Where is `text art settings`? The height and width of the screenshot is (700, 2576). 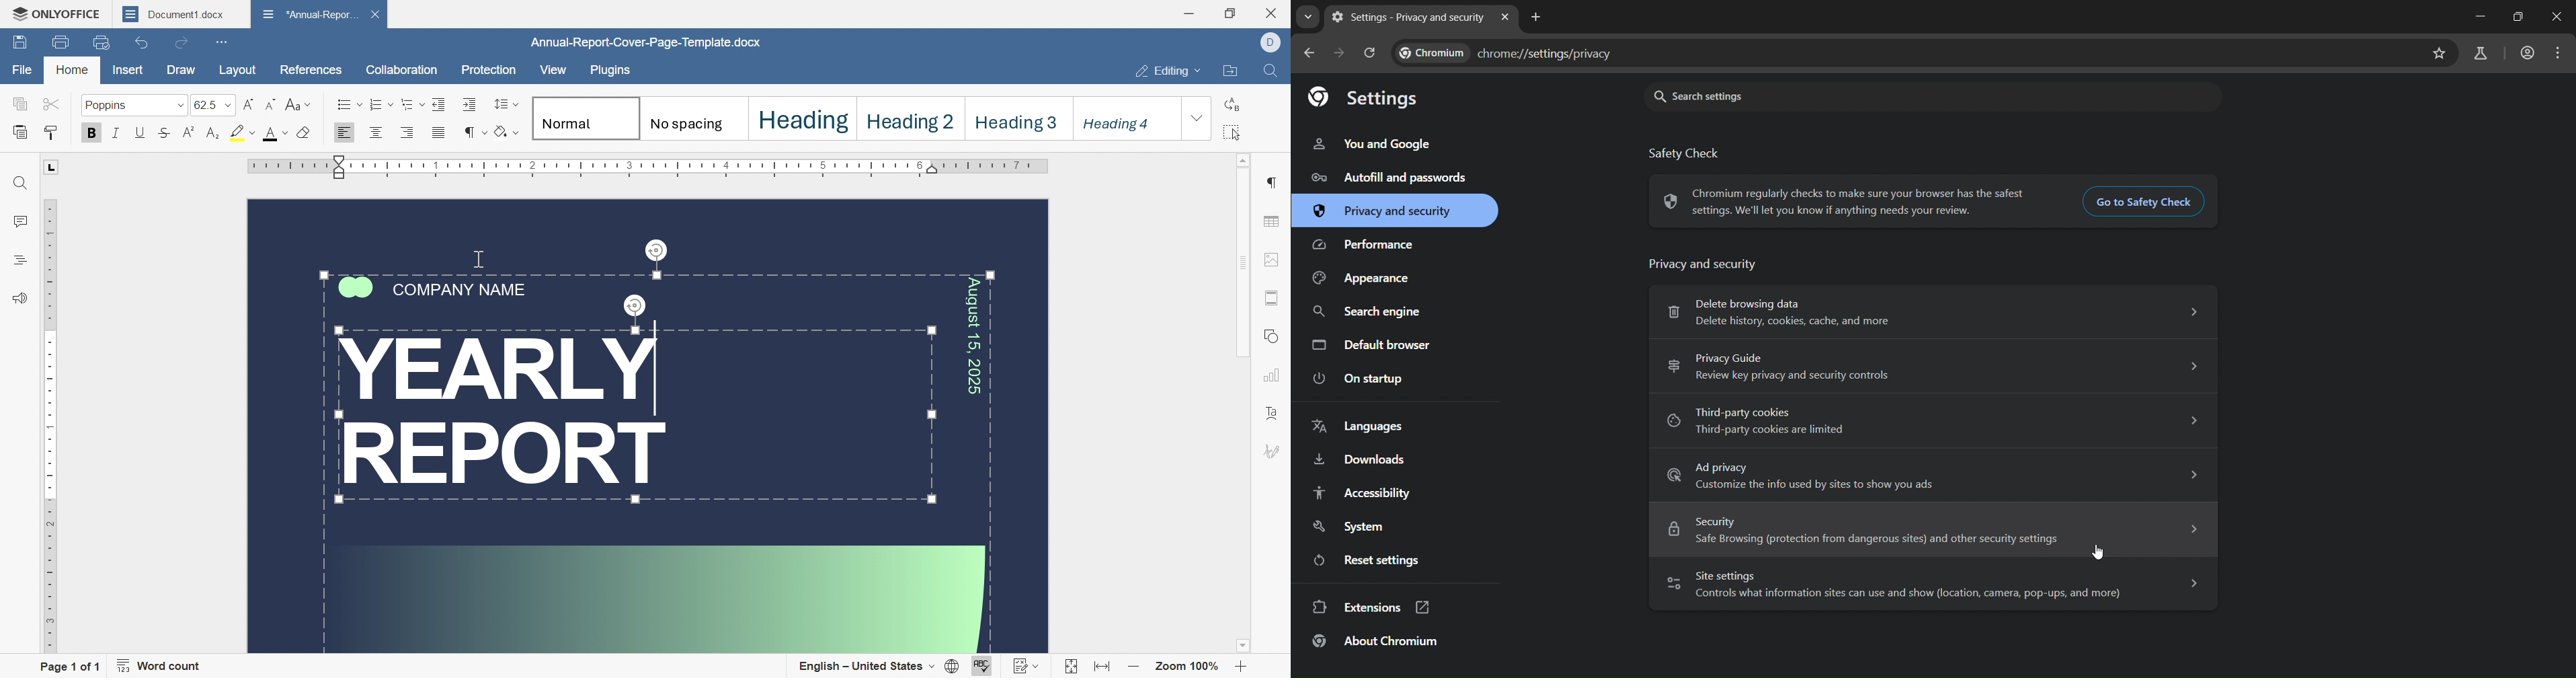 text art settings is located at coordinates (1274, 415).